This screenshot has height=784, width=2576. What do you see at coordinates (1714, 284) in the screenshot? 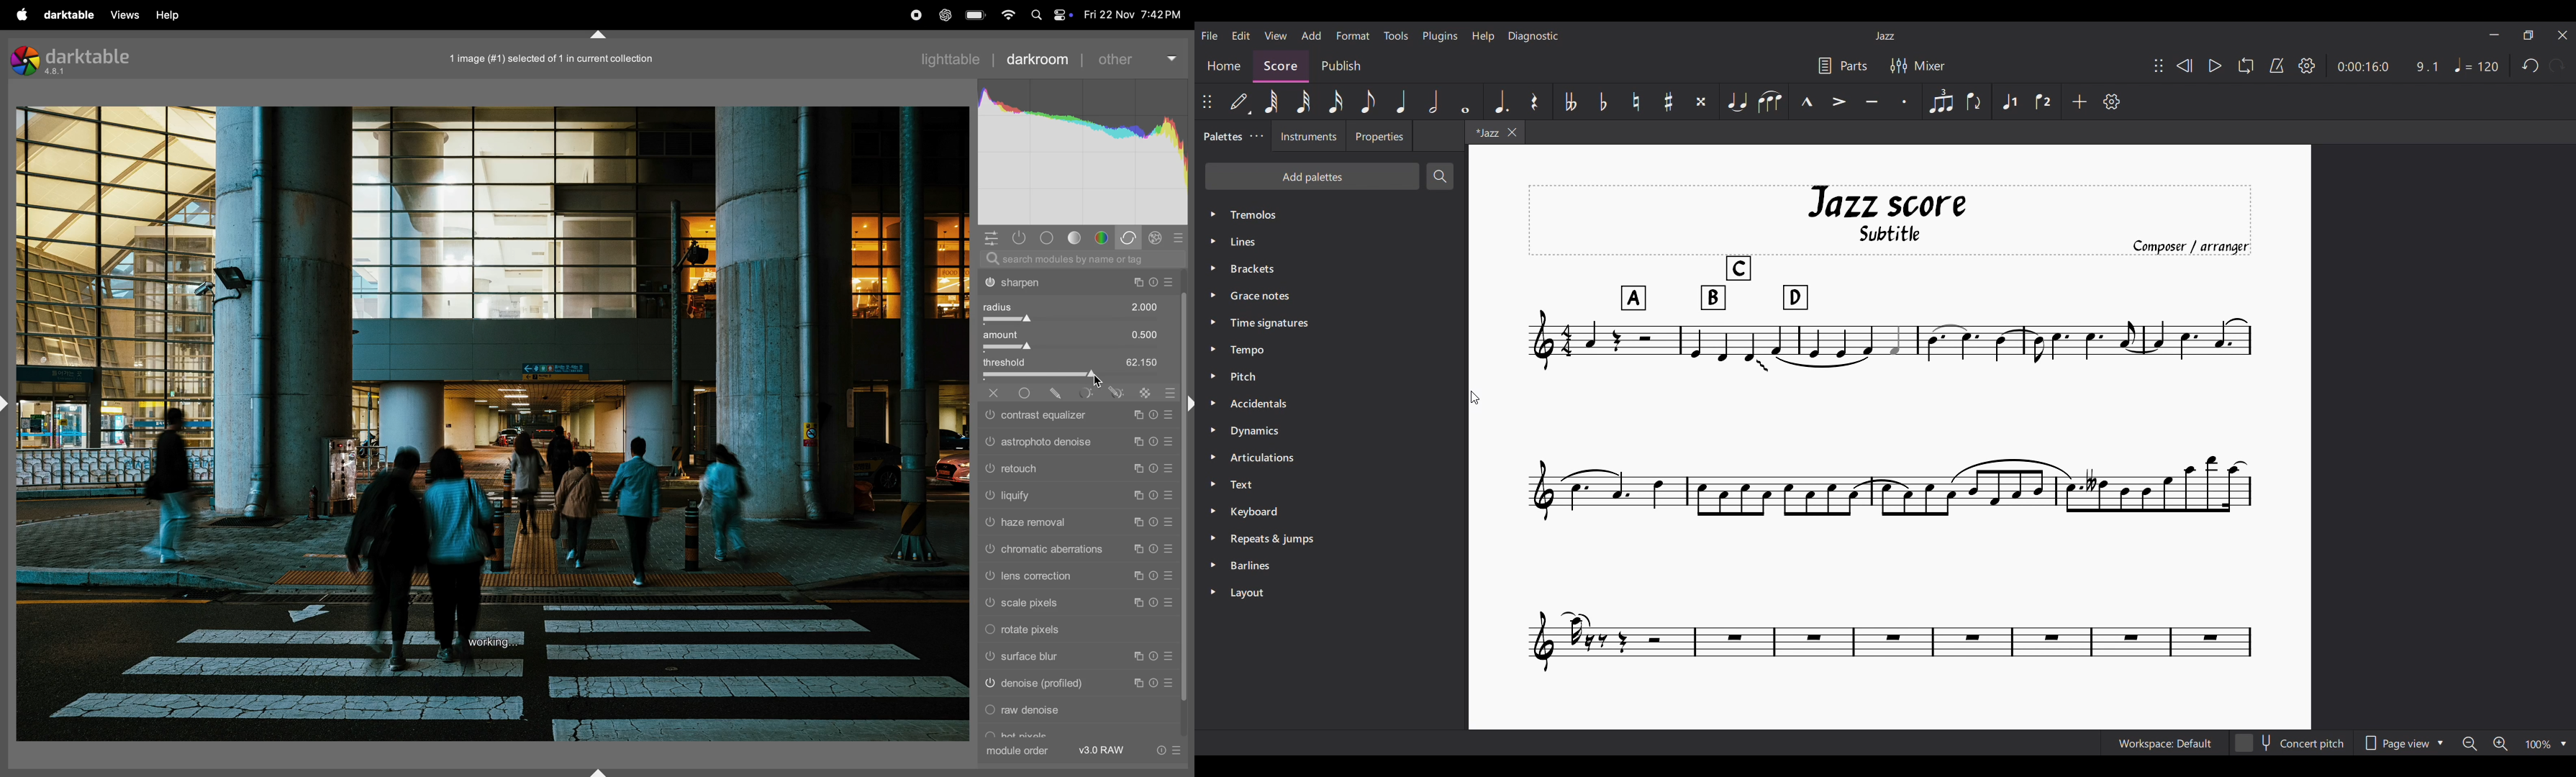
I see `Rehearsal marks sequenced alphabetically` at bounding box center [1714, 284].